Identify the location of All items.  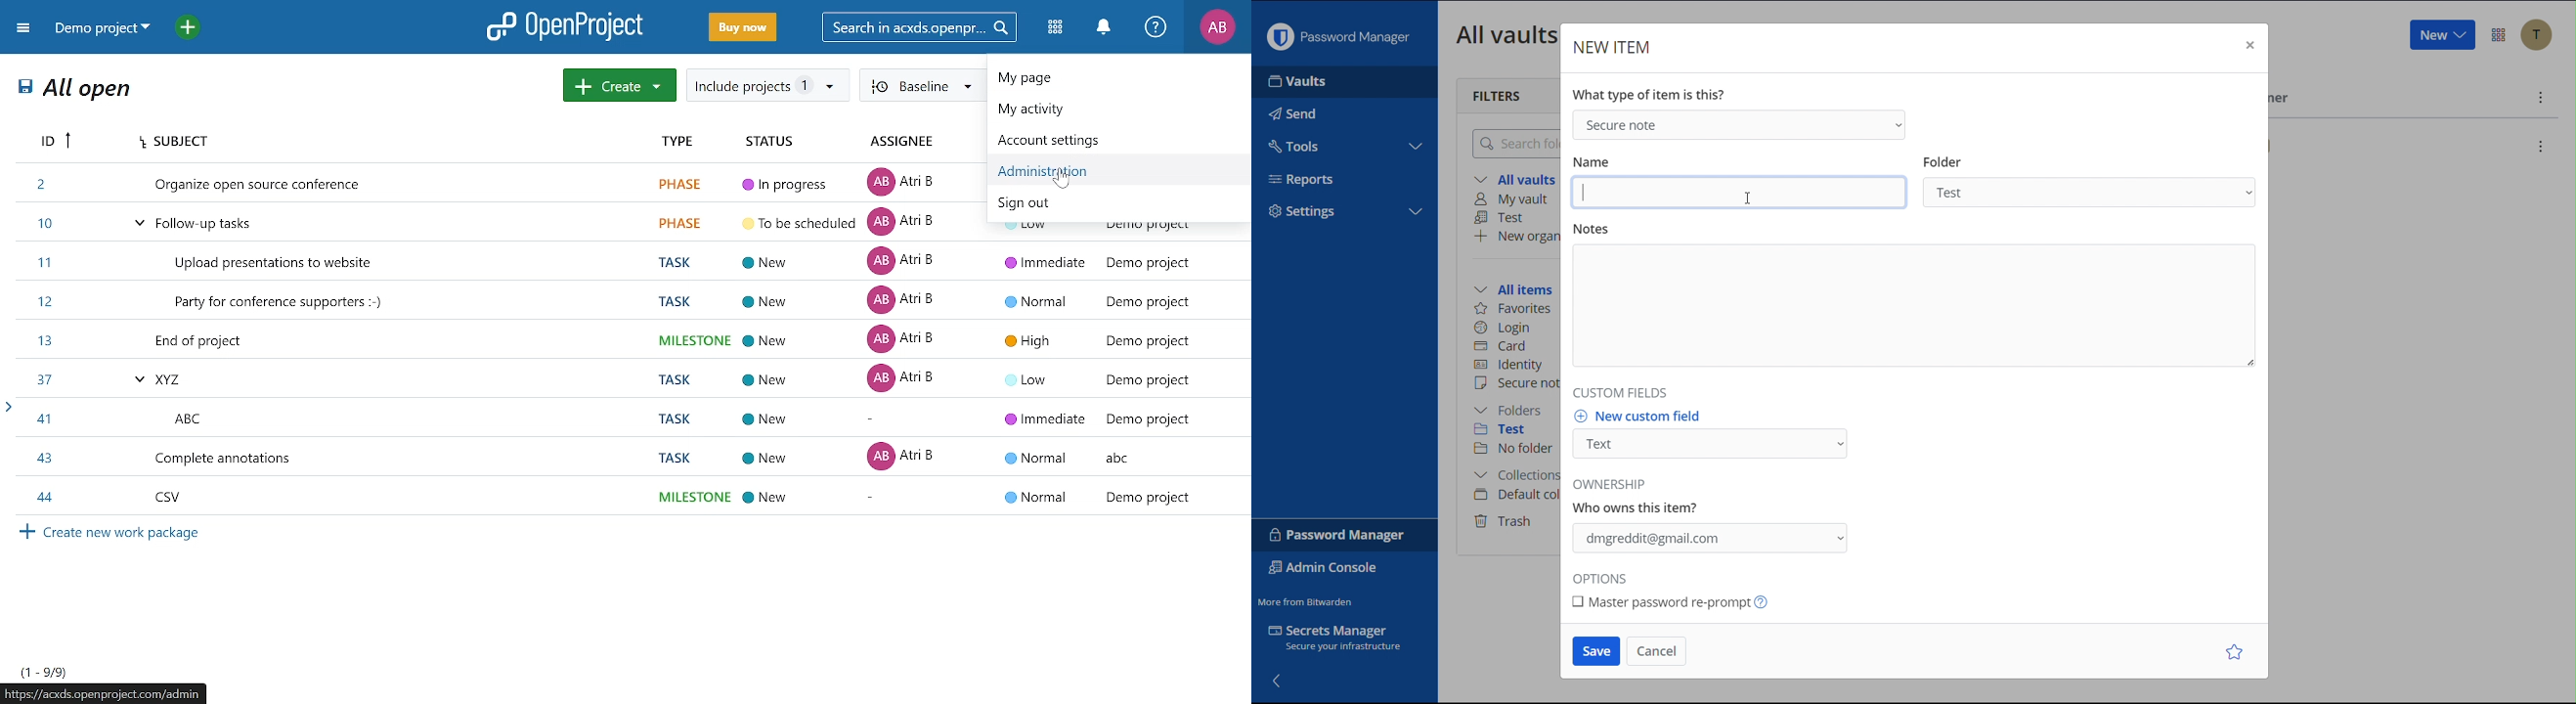
(1518, 287).